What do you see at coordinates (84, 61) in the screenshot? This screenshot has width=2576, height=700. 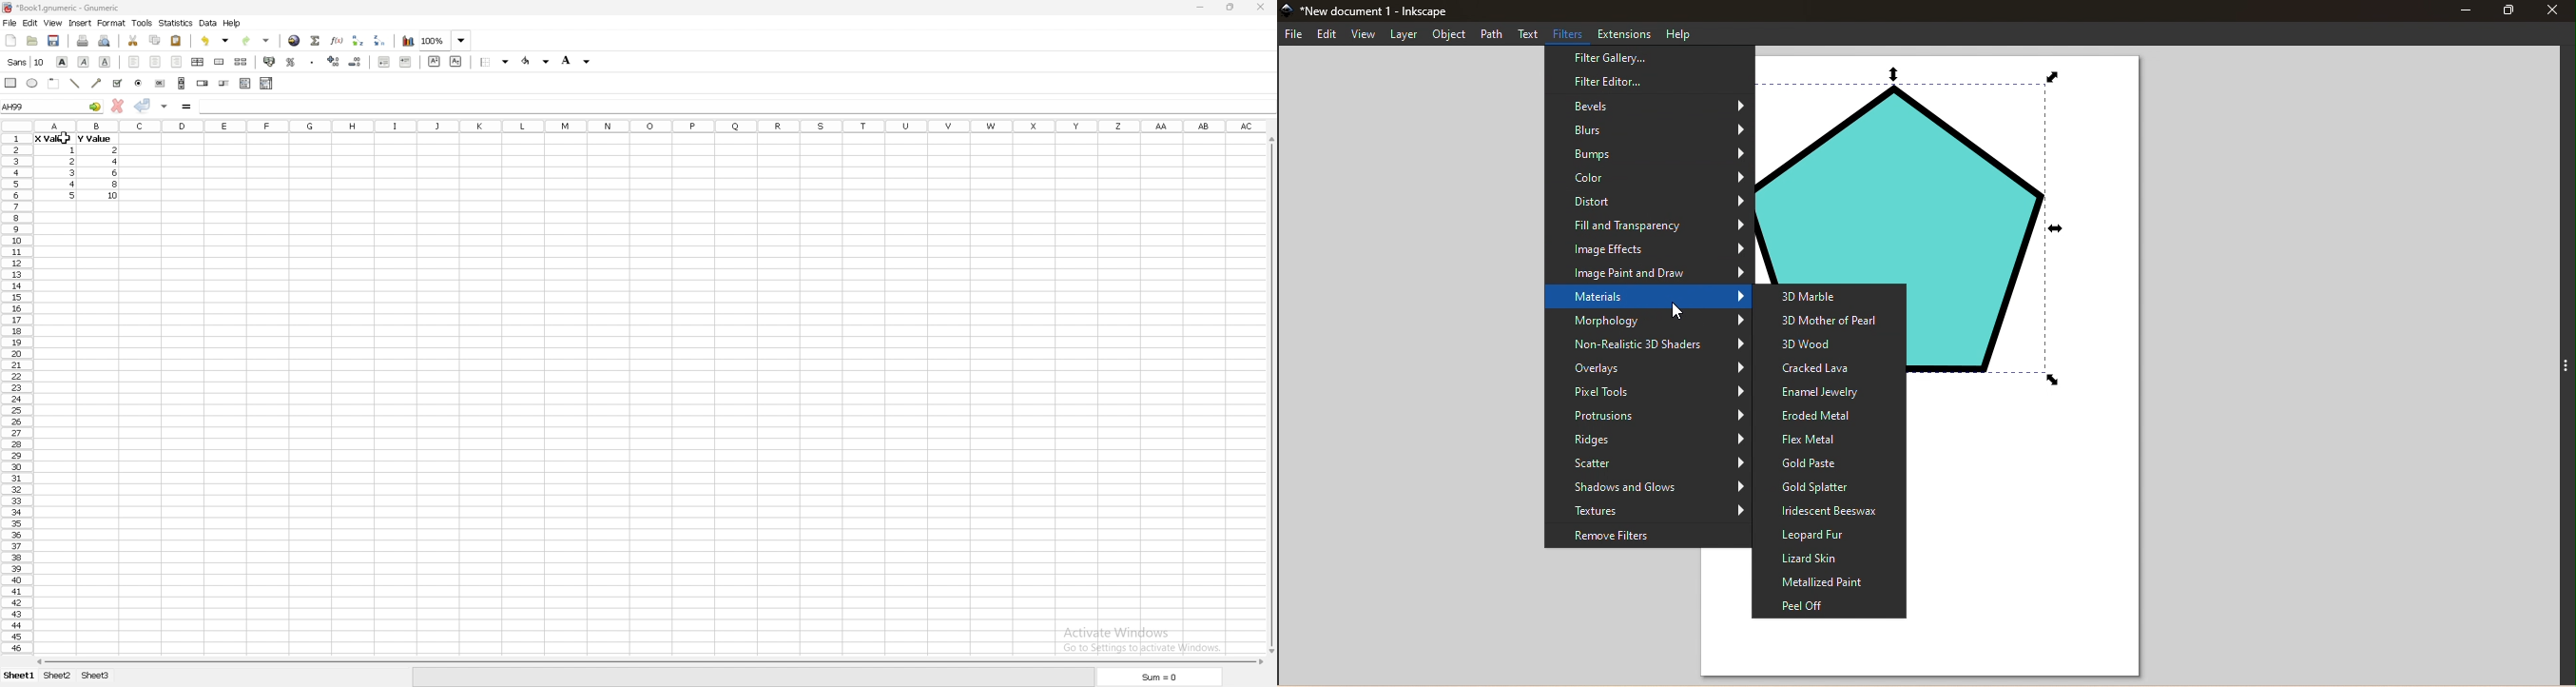 I see `italic` at bounding box center [84, 61].